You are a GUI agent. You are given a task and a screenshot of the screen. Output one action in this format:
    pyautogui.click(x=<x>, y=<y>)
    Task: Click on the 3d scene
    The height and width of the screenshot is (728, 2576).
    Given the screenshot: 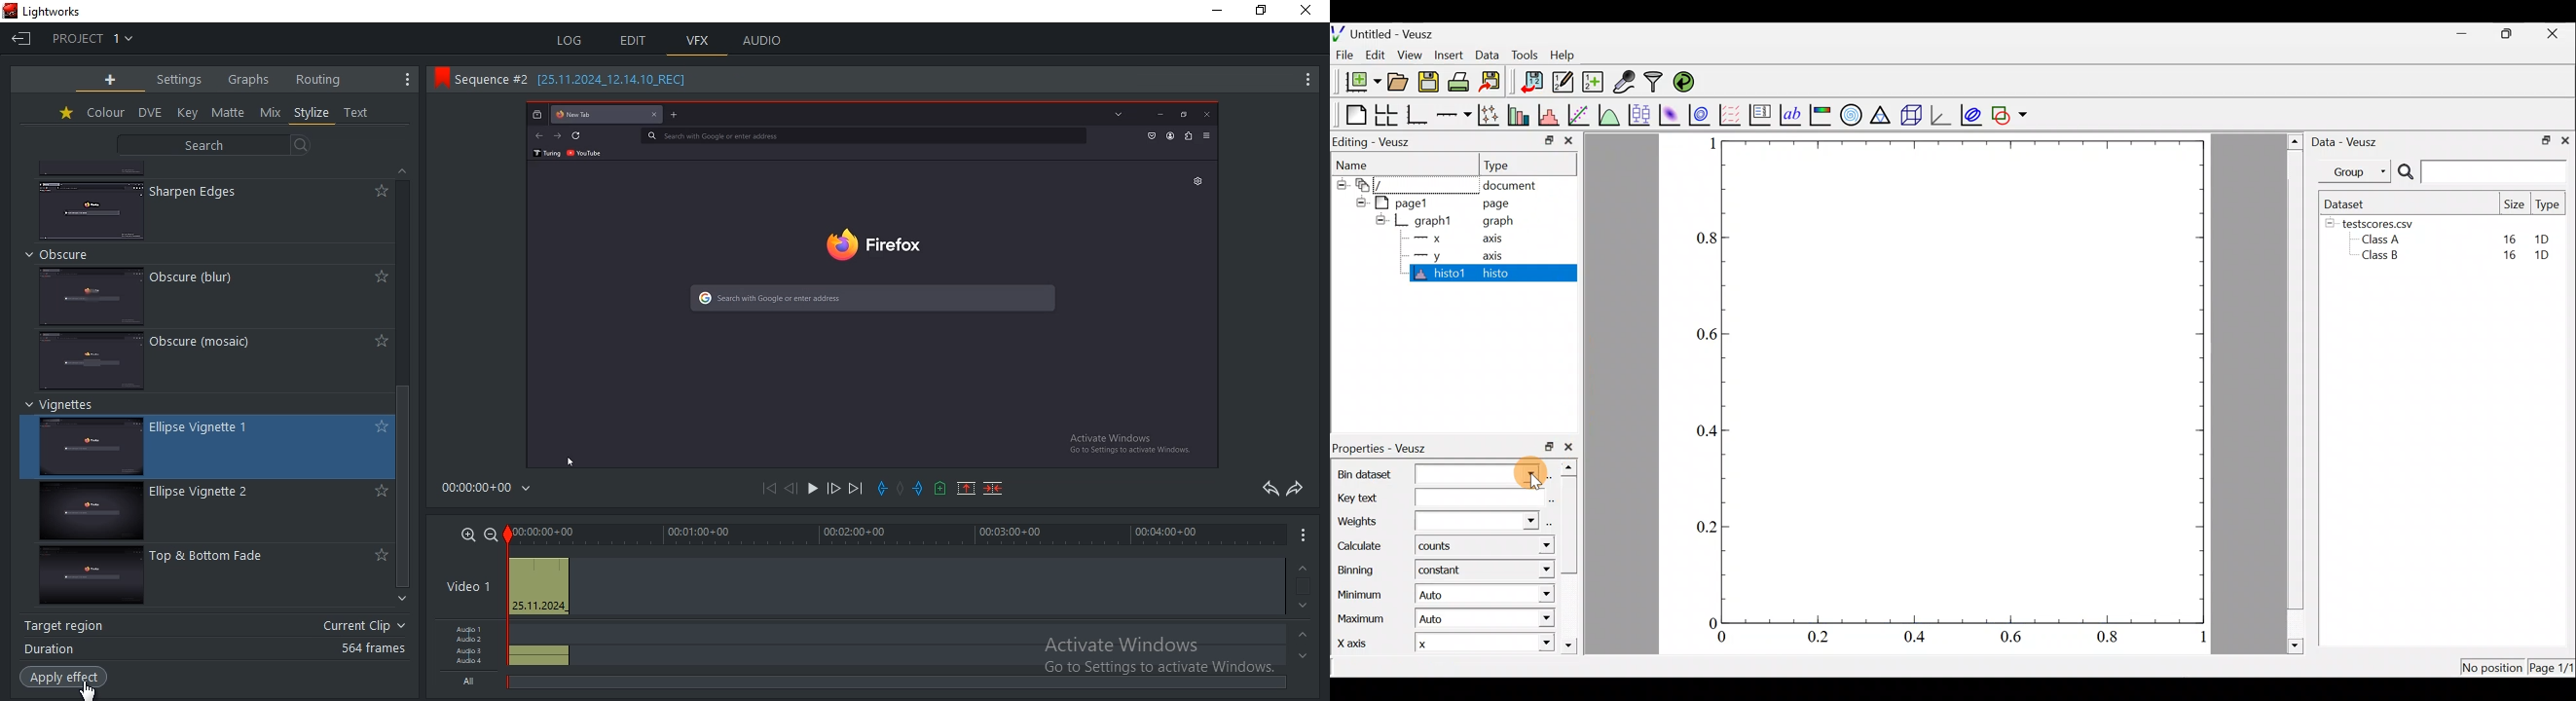 What is the action you would take?
    pyautogui.click(x=1911, y=115)
    